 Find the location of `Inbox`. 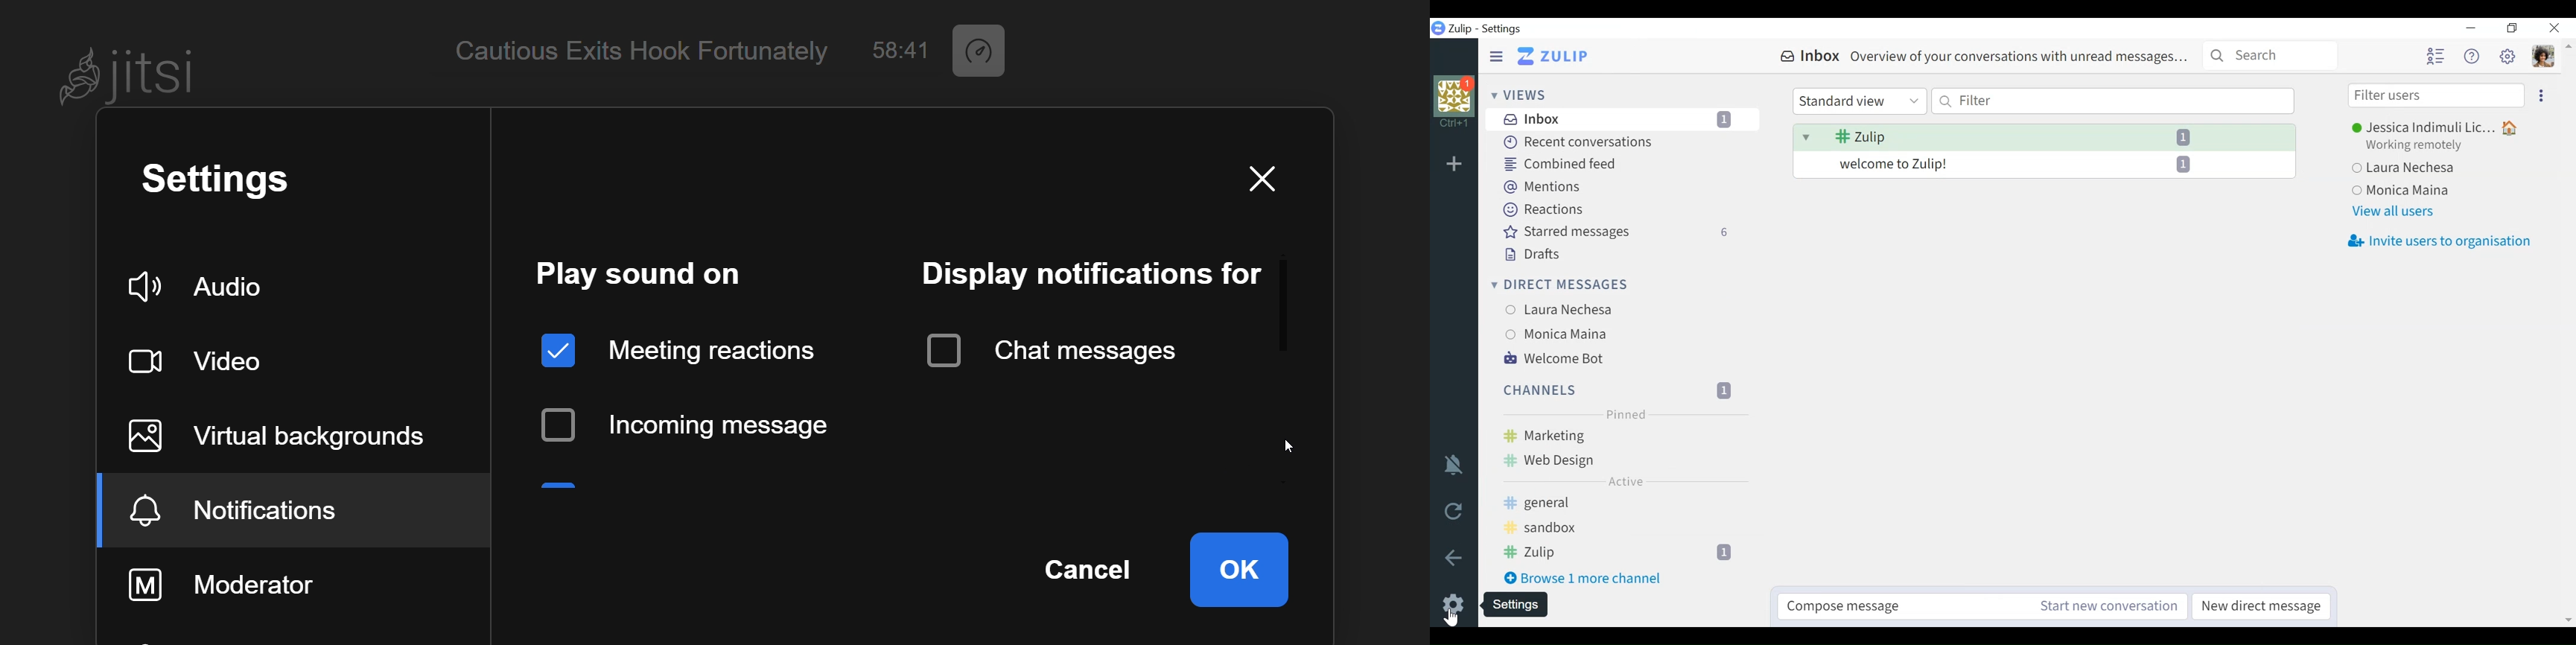

Inbox is located at coordinates (1986, 57).